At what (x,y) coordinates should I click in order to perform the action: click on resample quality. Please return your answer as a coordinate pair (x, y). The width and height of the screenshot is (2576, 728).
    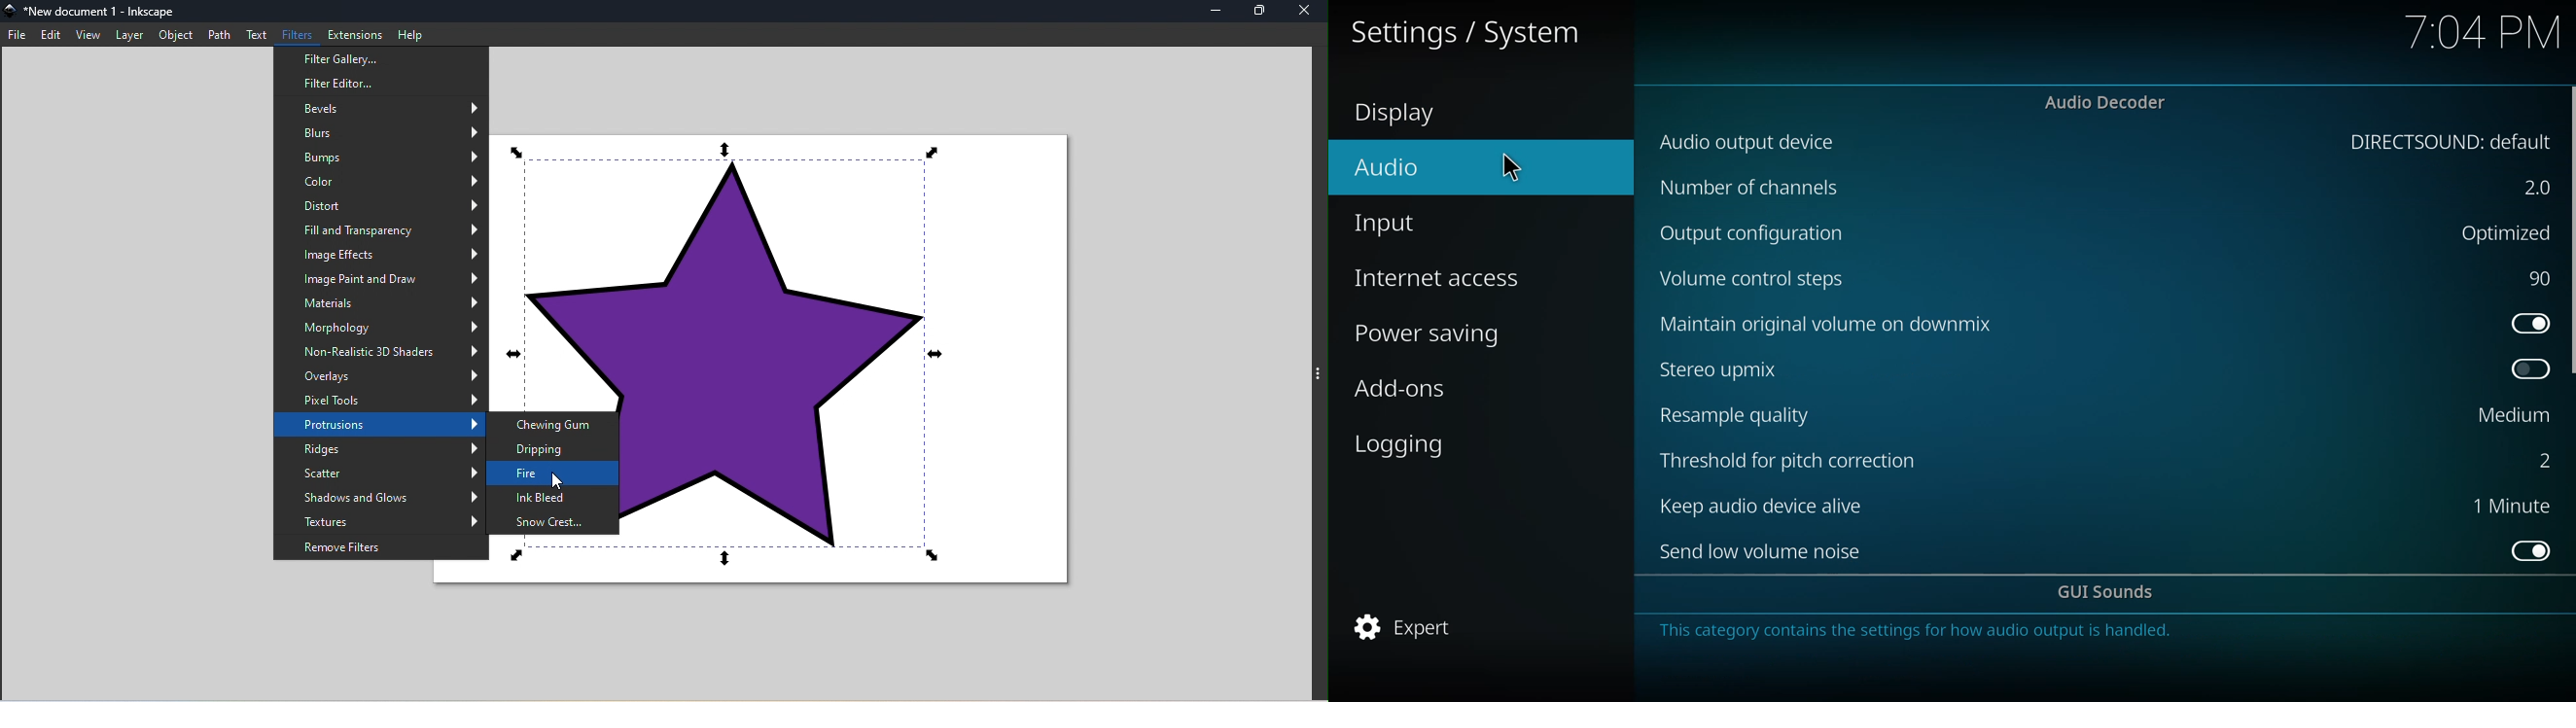
    Looking at the image, I should click on (1739, 415).